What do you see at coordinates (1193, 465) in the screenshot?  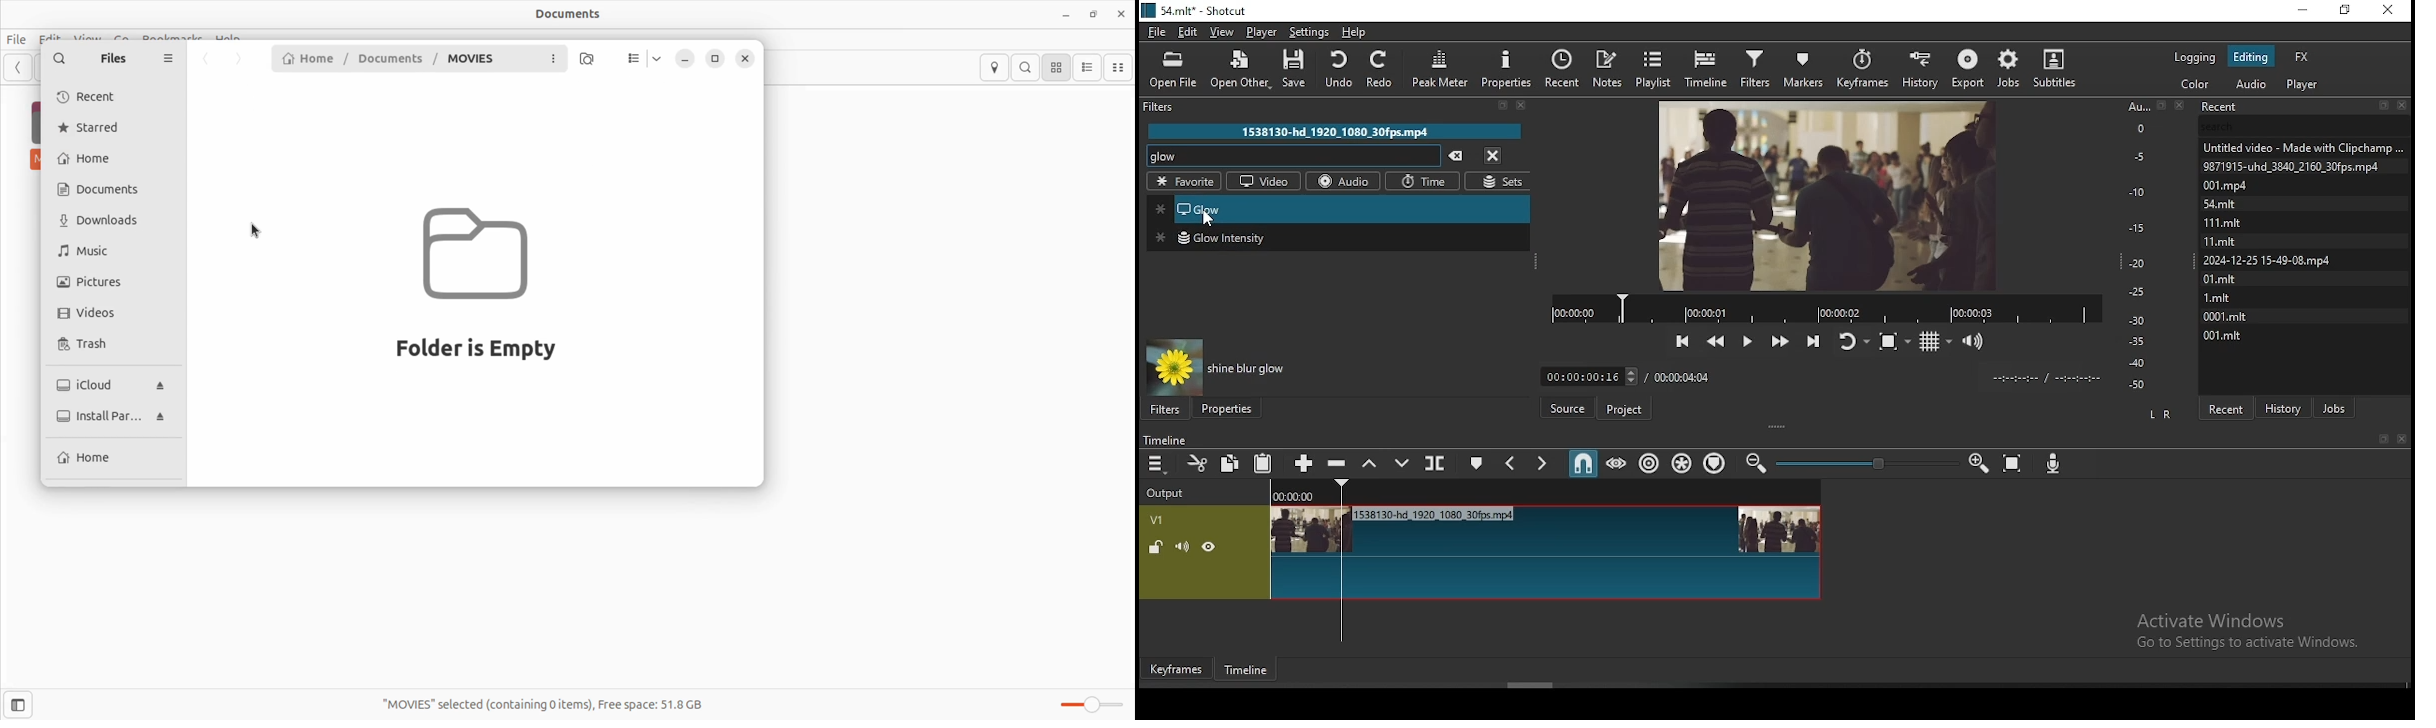 I see `cut` at bounding box center [1193, 465].